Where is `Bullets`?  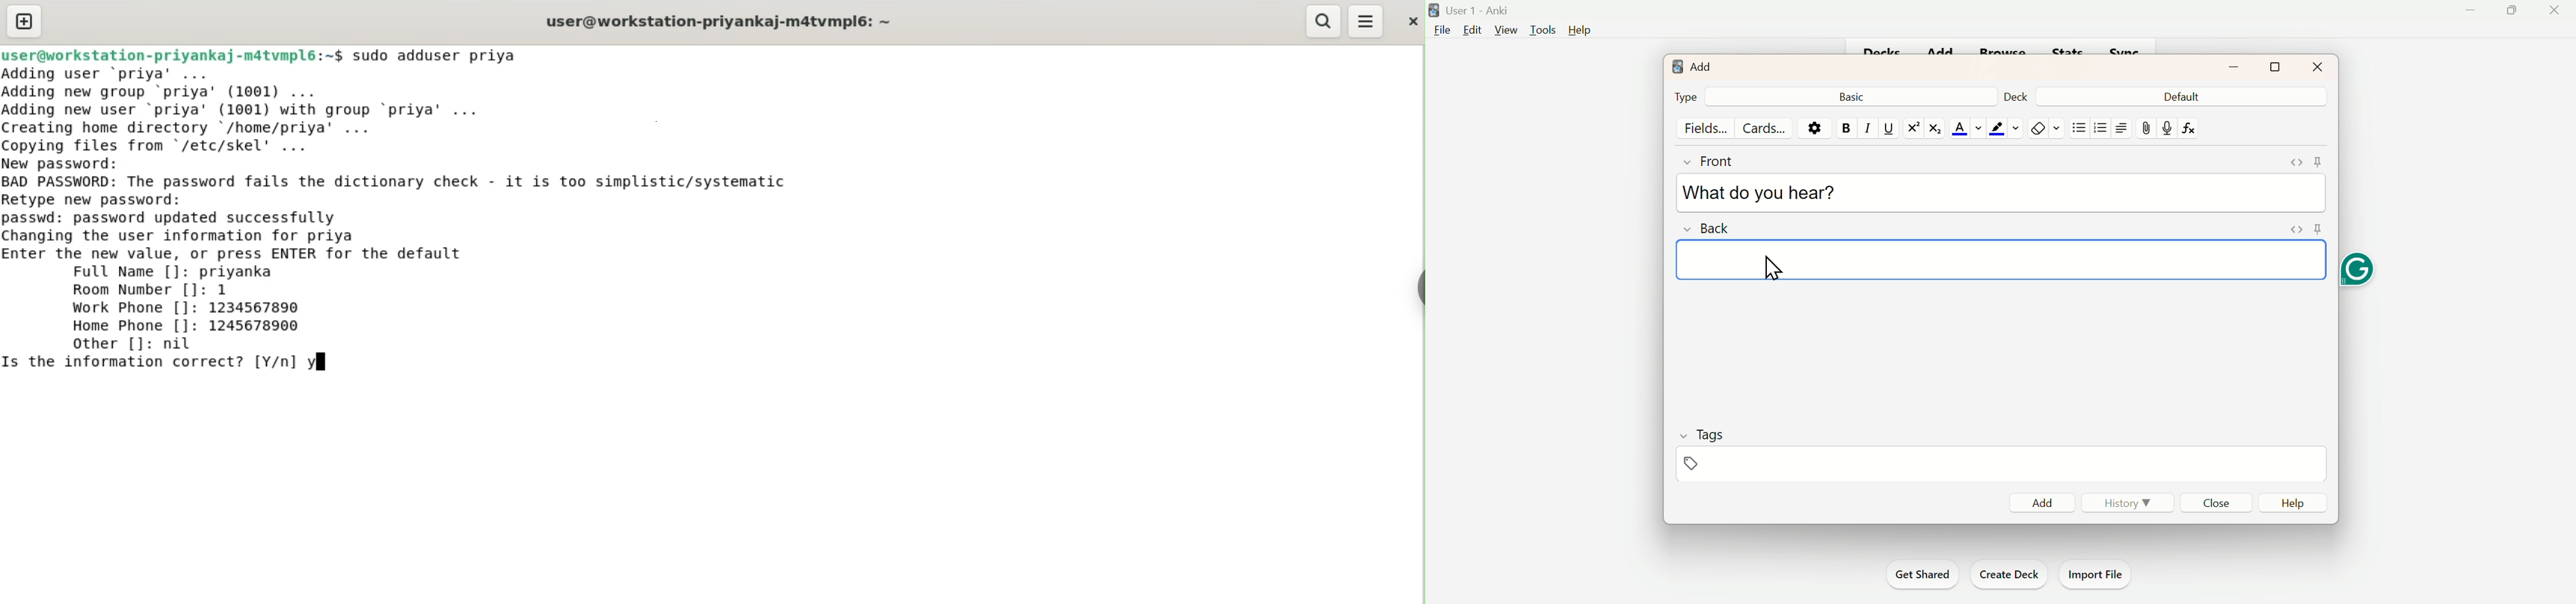 Bullets is located at coordinates (2100, 130).